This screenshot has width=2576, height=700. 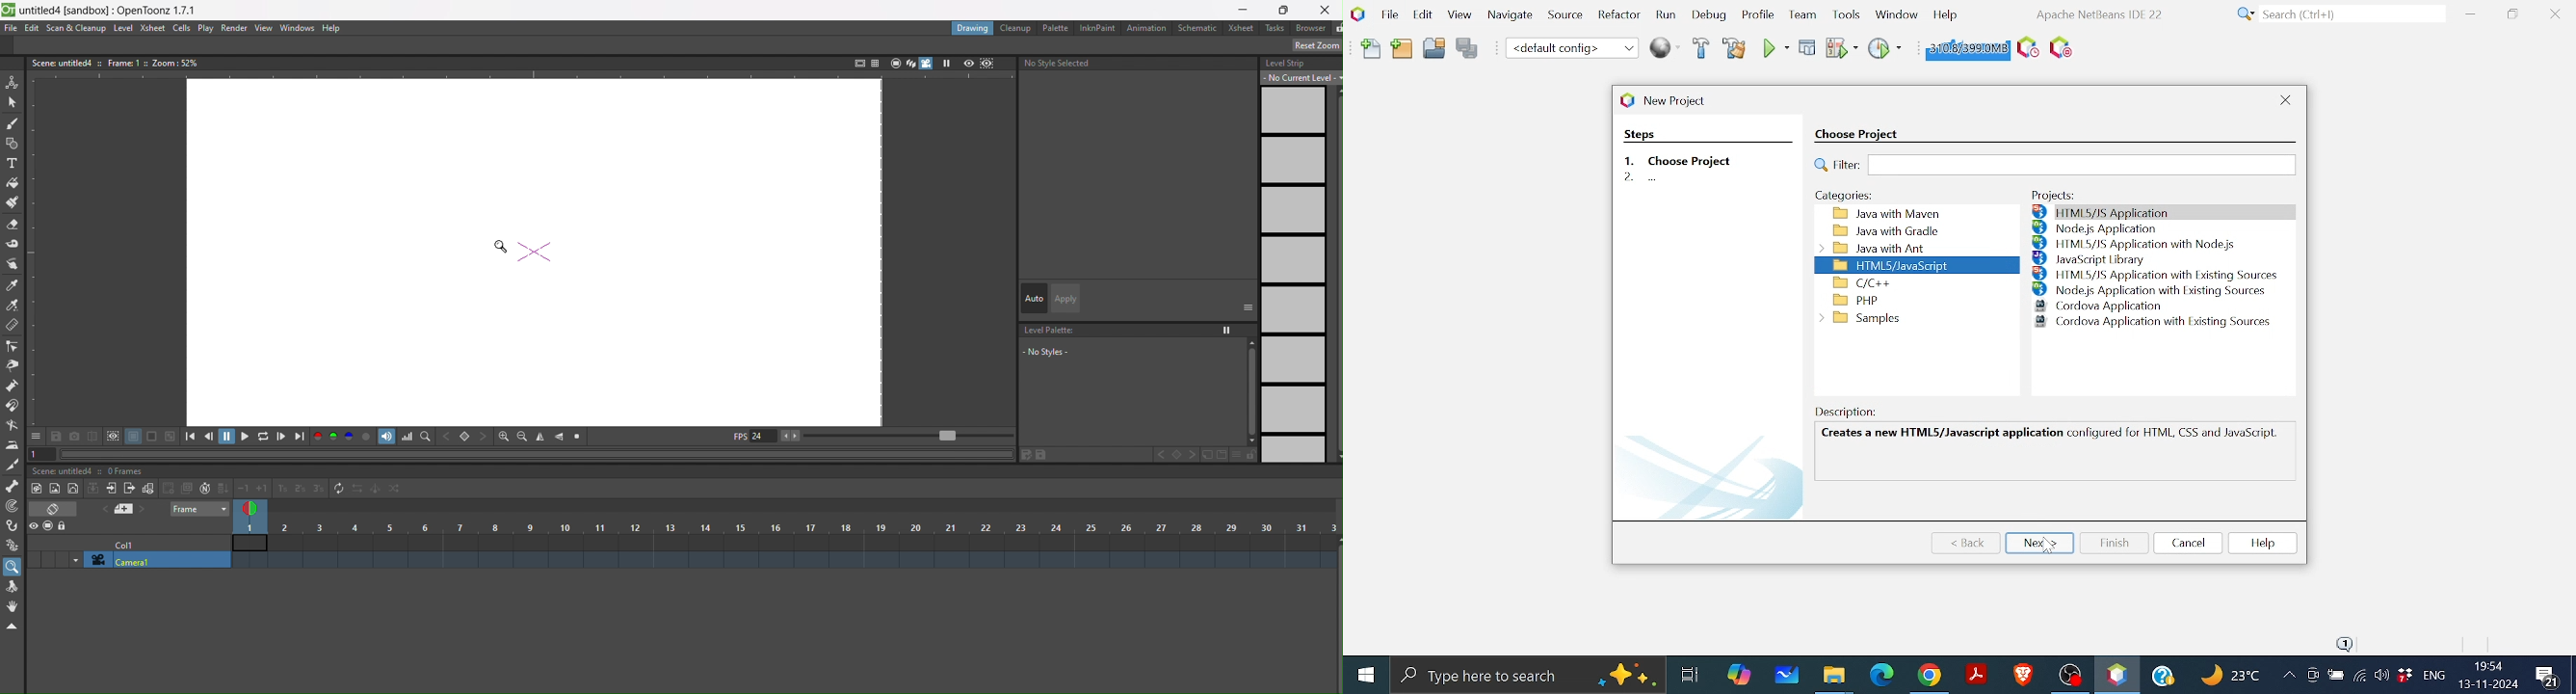 What do you see at coordinates (184, 28) in the screenshot?
I see `cells` at bounding box center [184, 28].